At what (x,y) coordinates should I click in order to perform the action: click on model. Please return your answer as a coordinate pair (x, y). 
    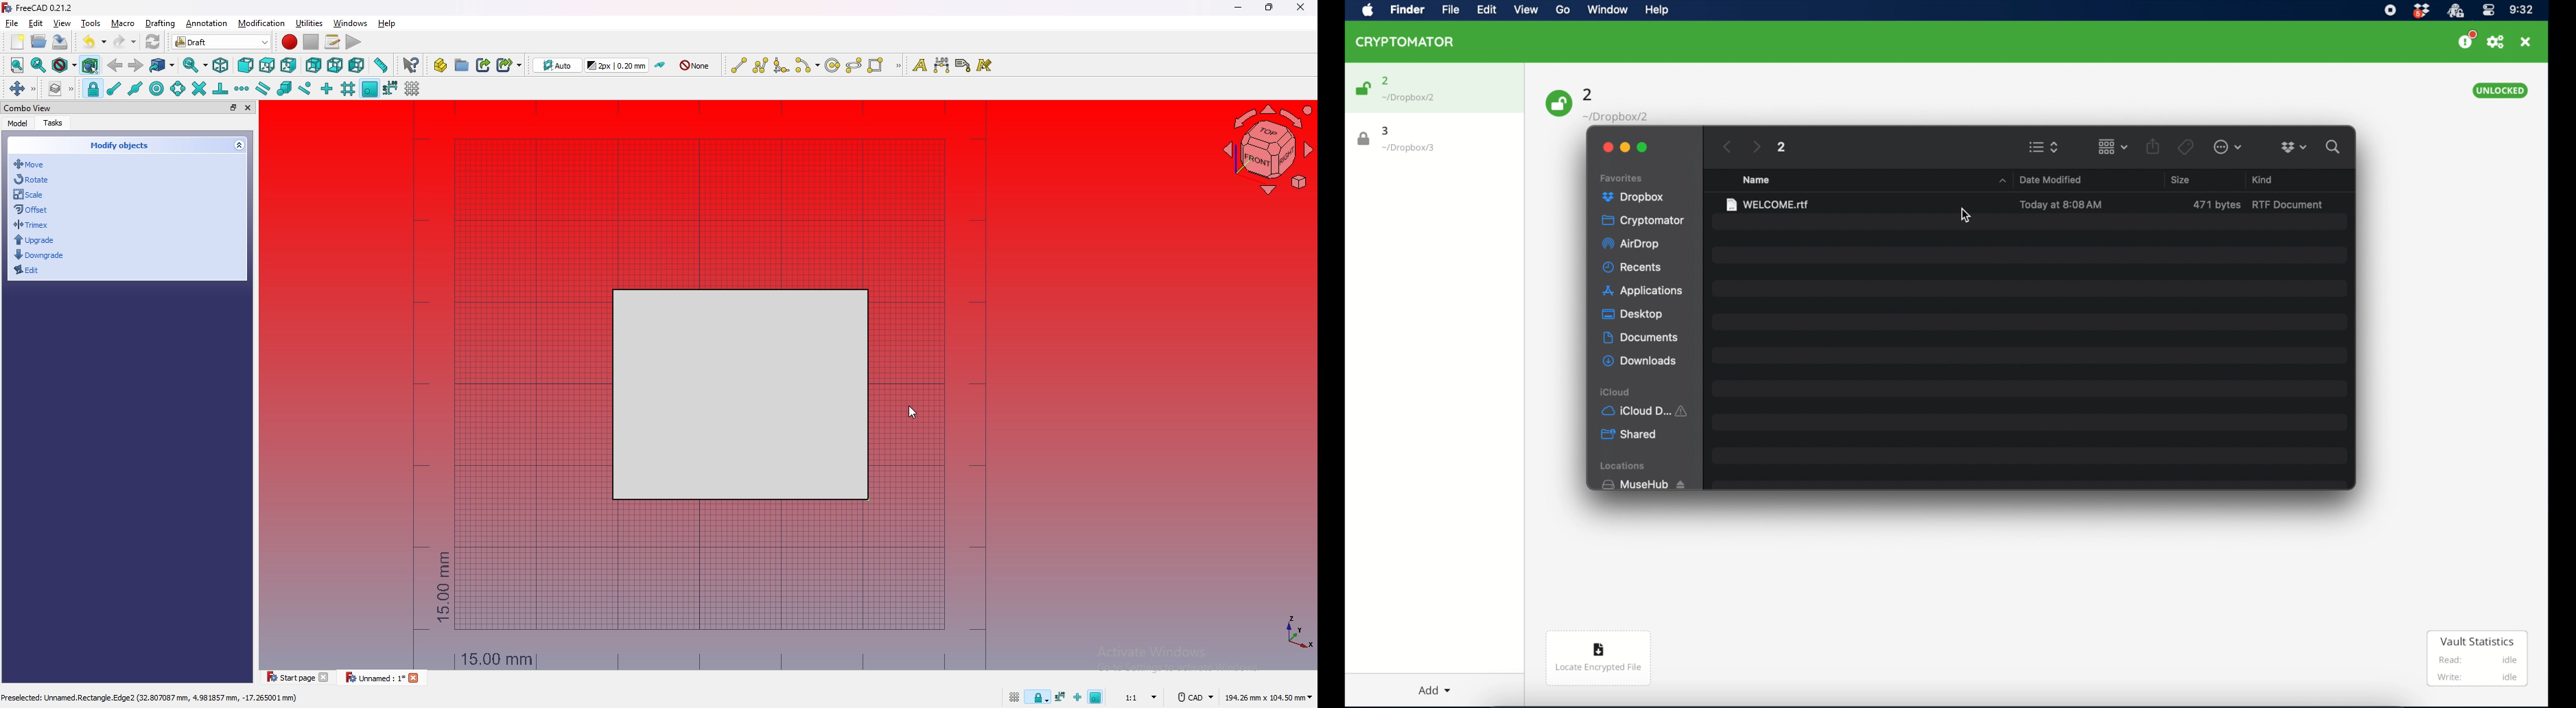
    Looking at the image, I should click on (16, 124).